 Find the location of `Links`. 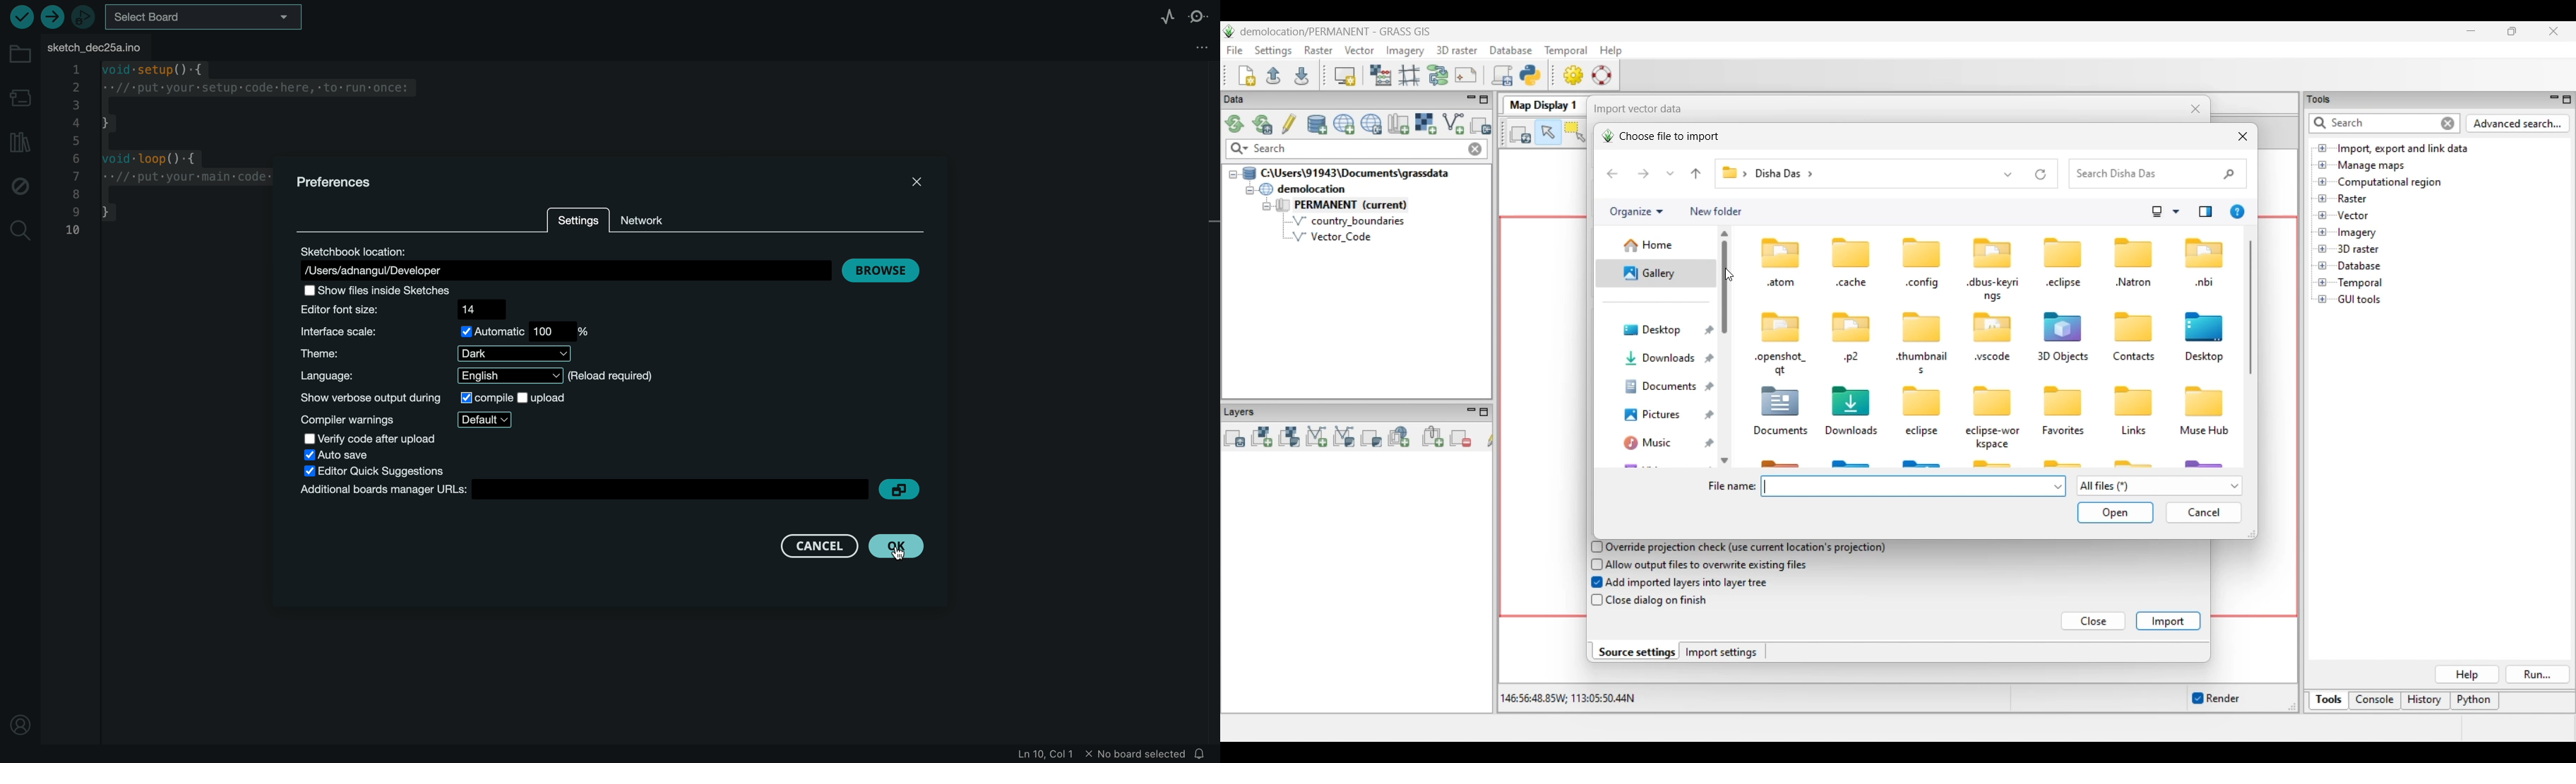

Links is located at coordinates (2134, 433).